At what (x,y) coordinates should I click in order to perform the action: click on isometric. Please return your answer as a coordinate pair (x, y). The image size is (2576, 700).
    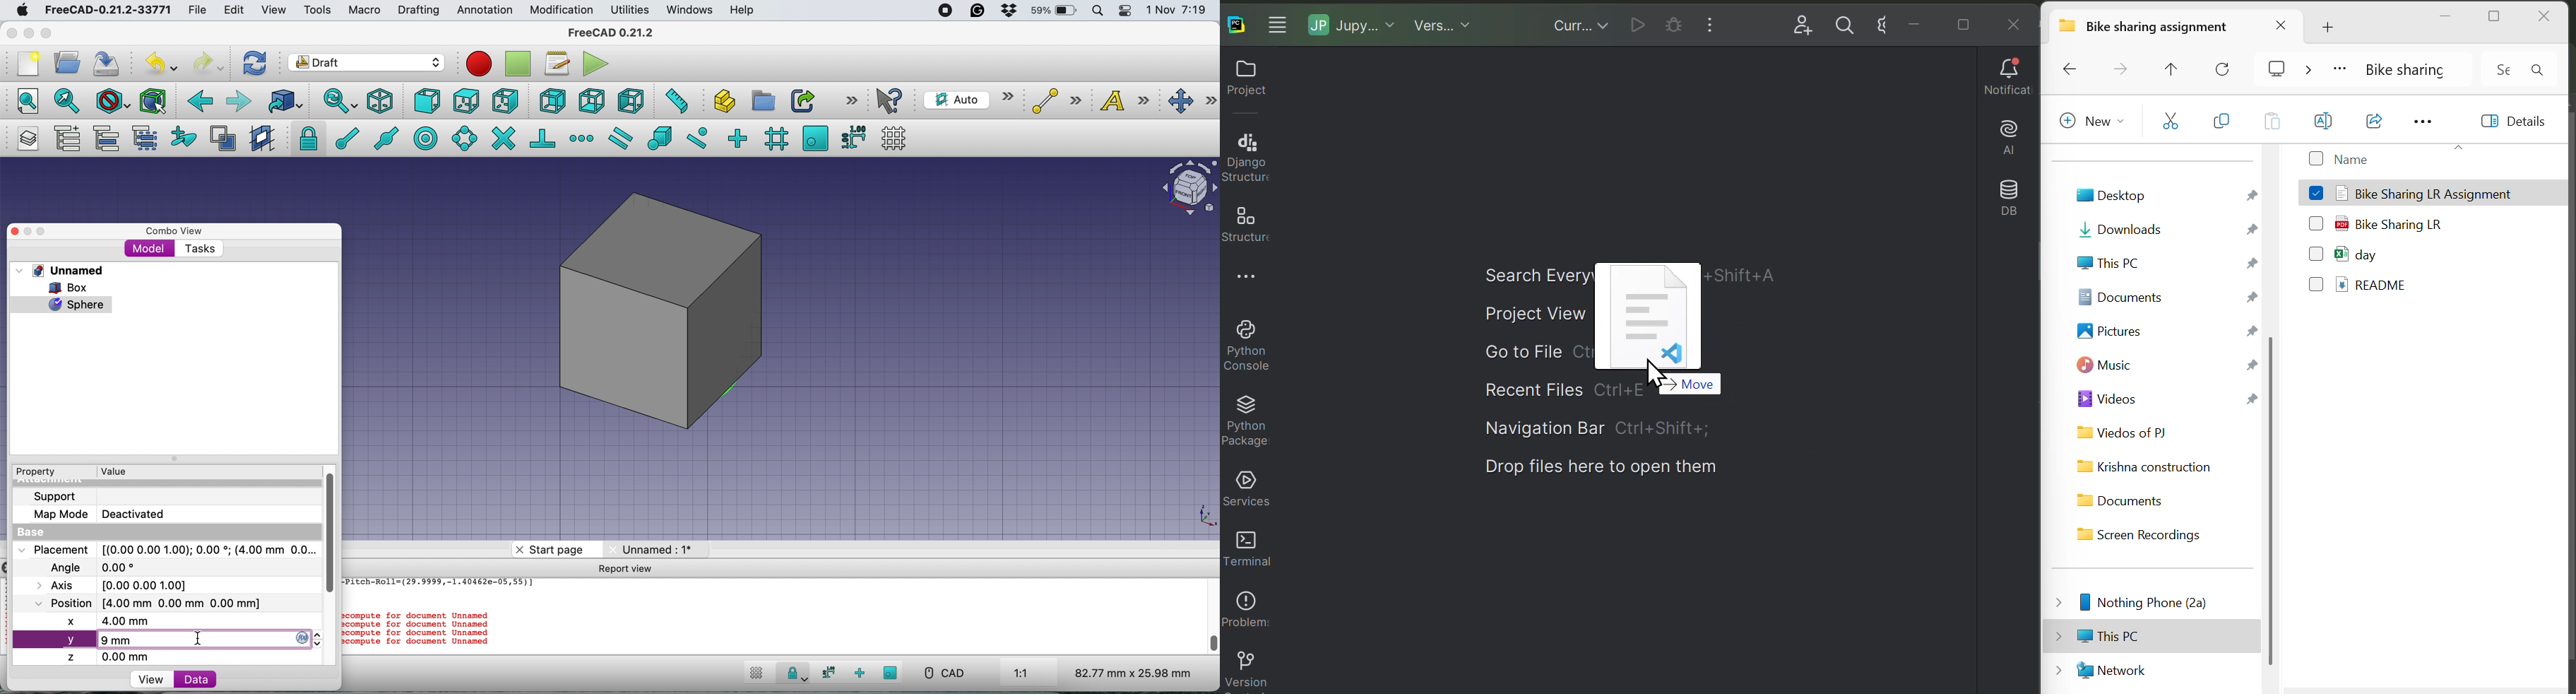
    Looking at the image, I should click on (384, 101).